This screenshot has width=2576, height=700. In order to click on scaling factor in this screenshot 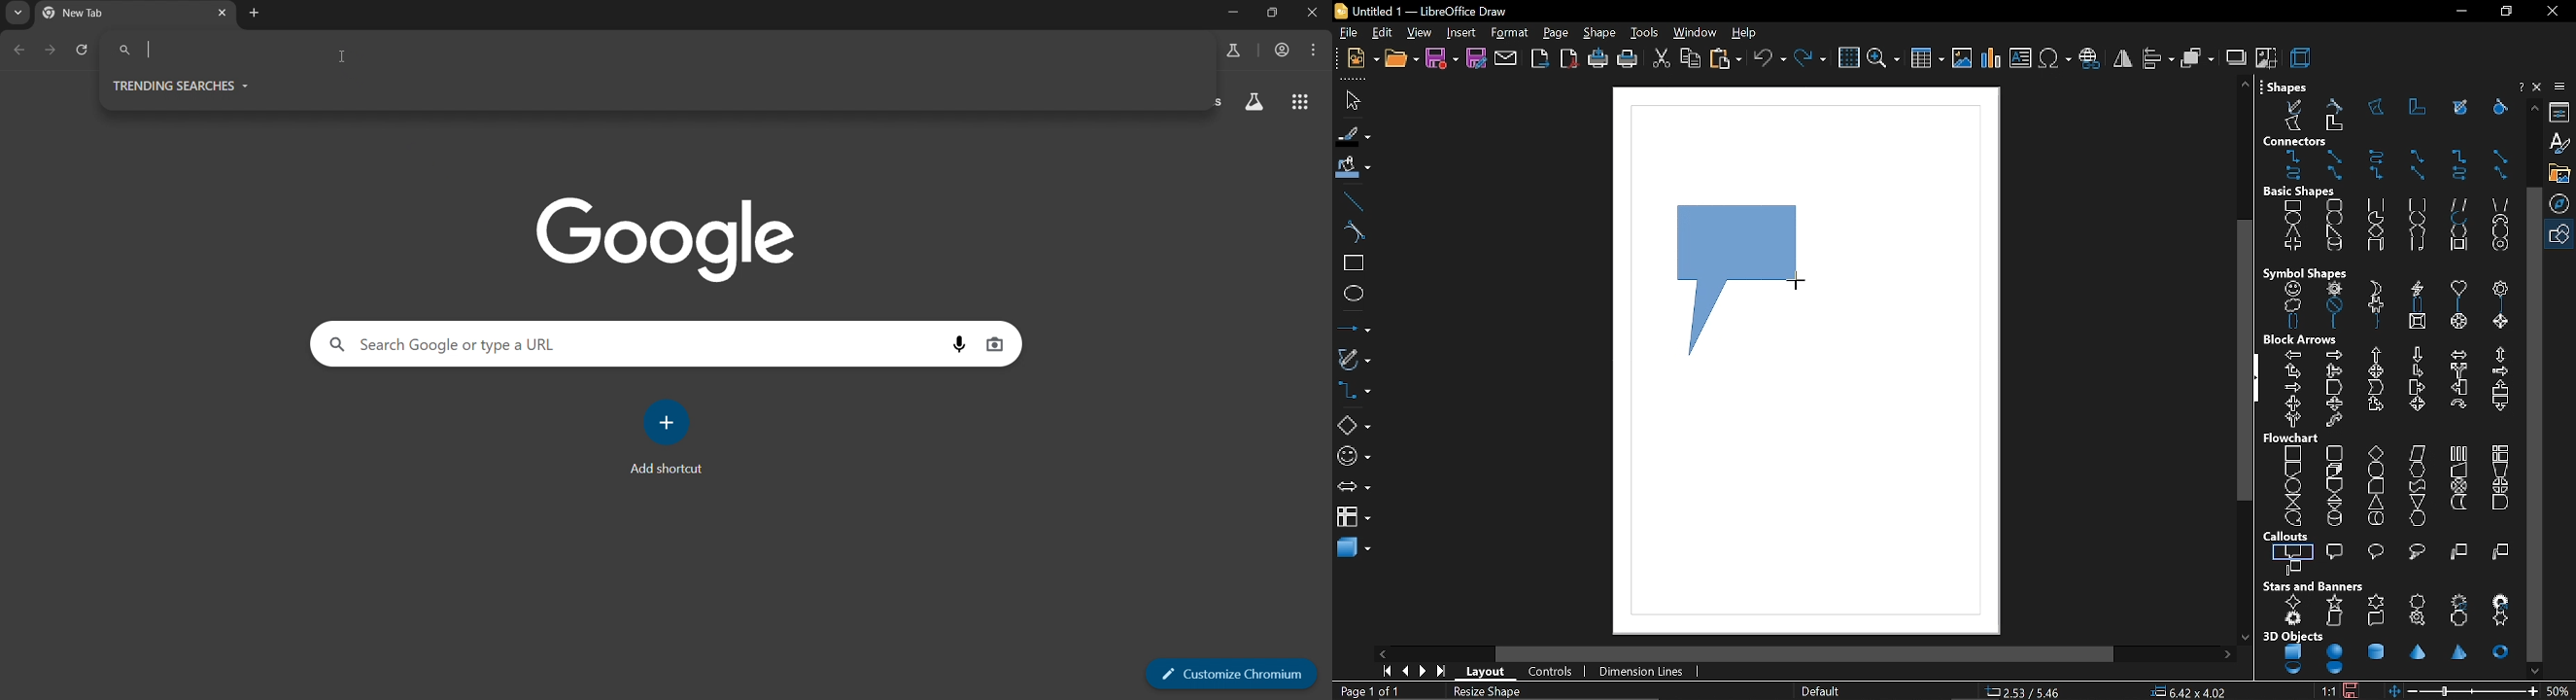, I will do `click(2326, 691)`.